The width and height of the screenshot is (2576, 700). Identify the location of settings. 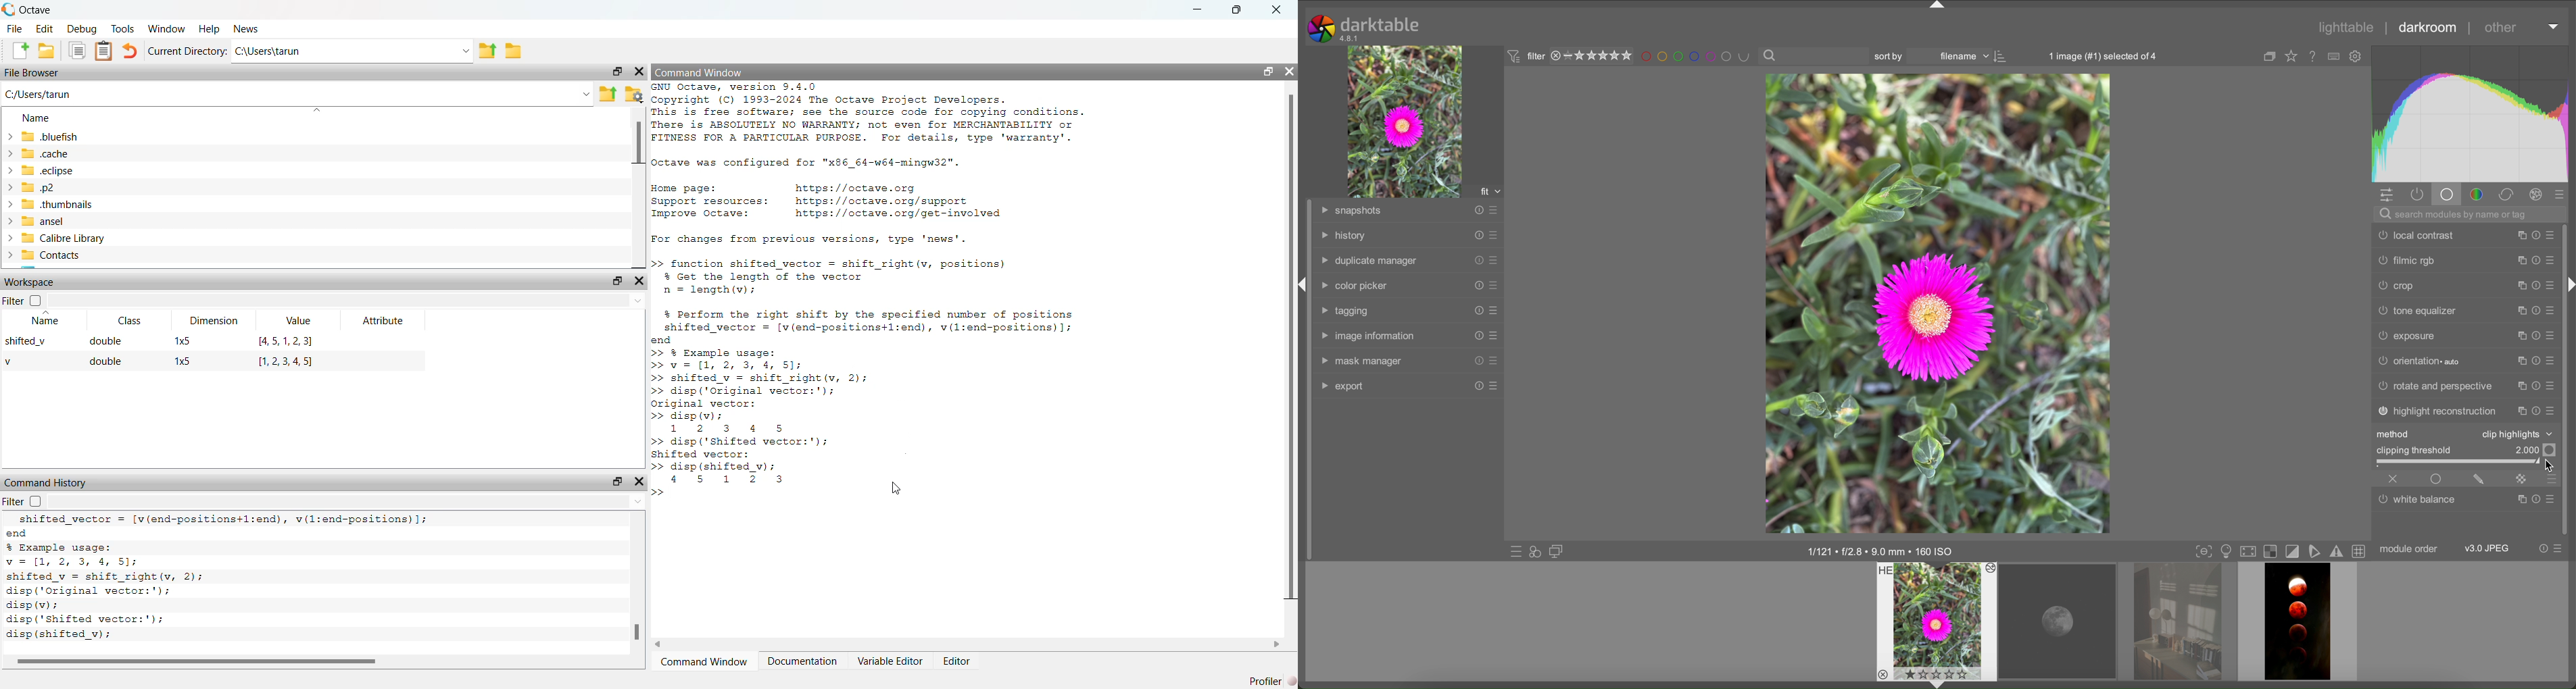
(2388, 195).